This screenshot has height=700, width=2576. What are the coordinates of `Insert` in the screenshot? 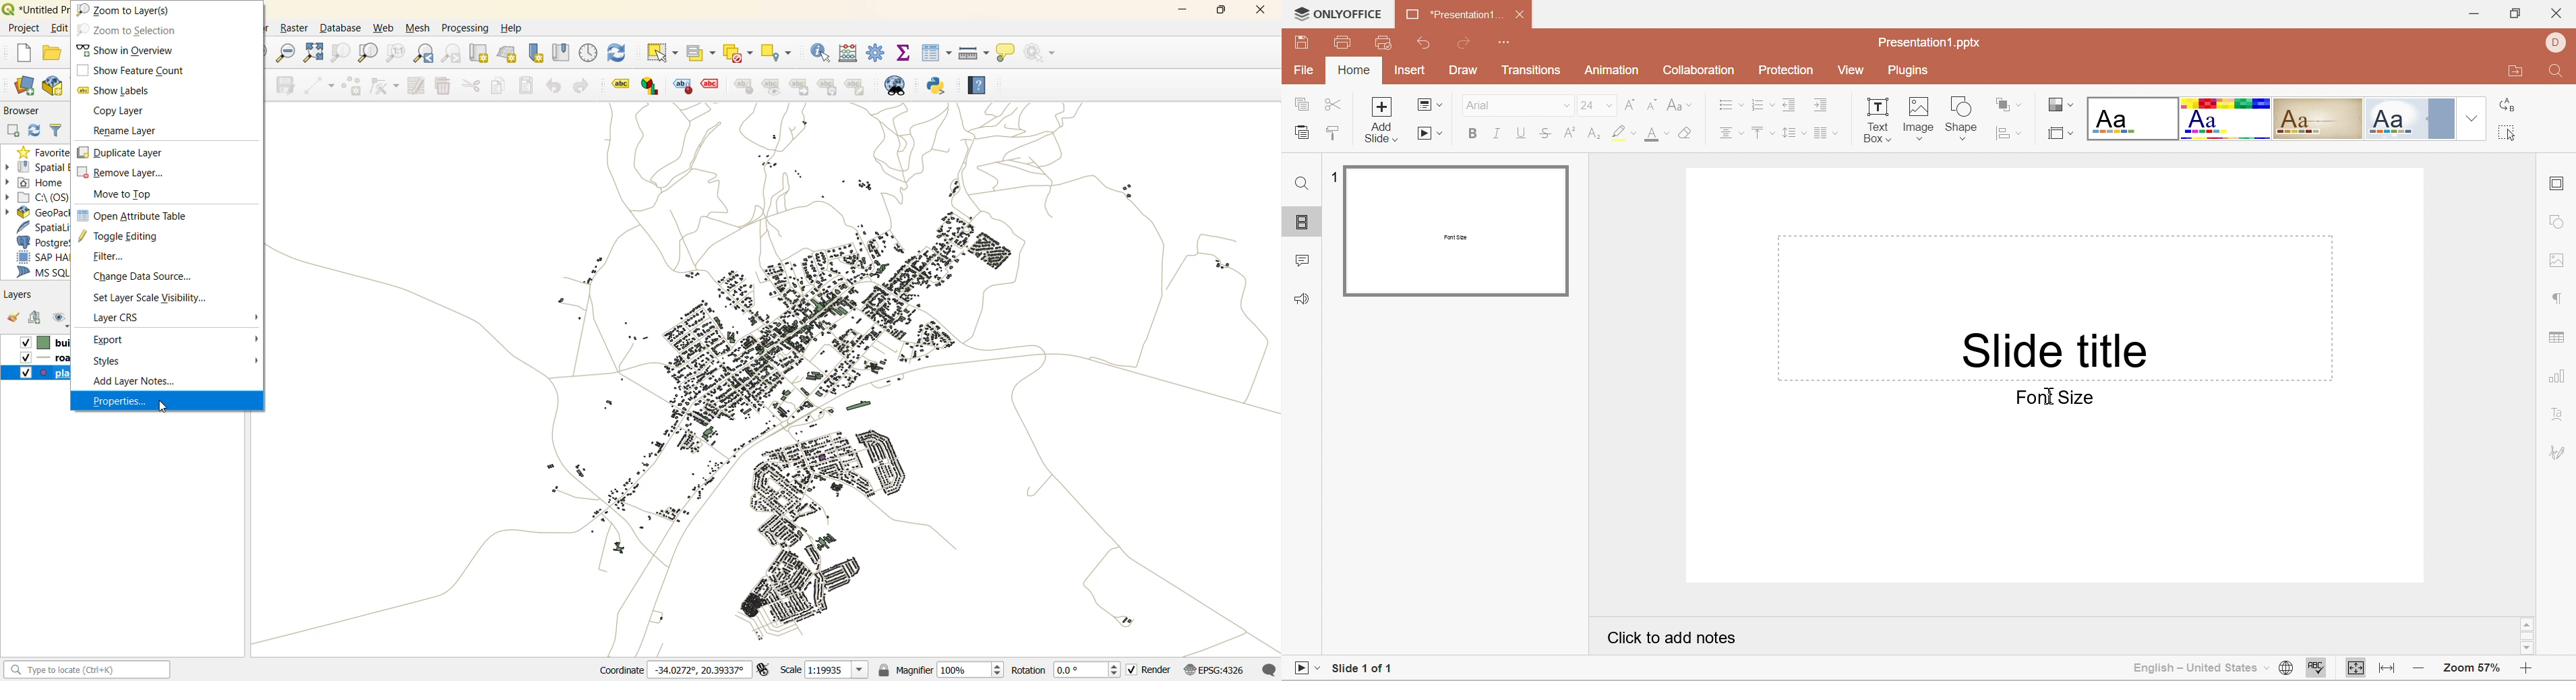 It's located at (1410, 71).